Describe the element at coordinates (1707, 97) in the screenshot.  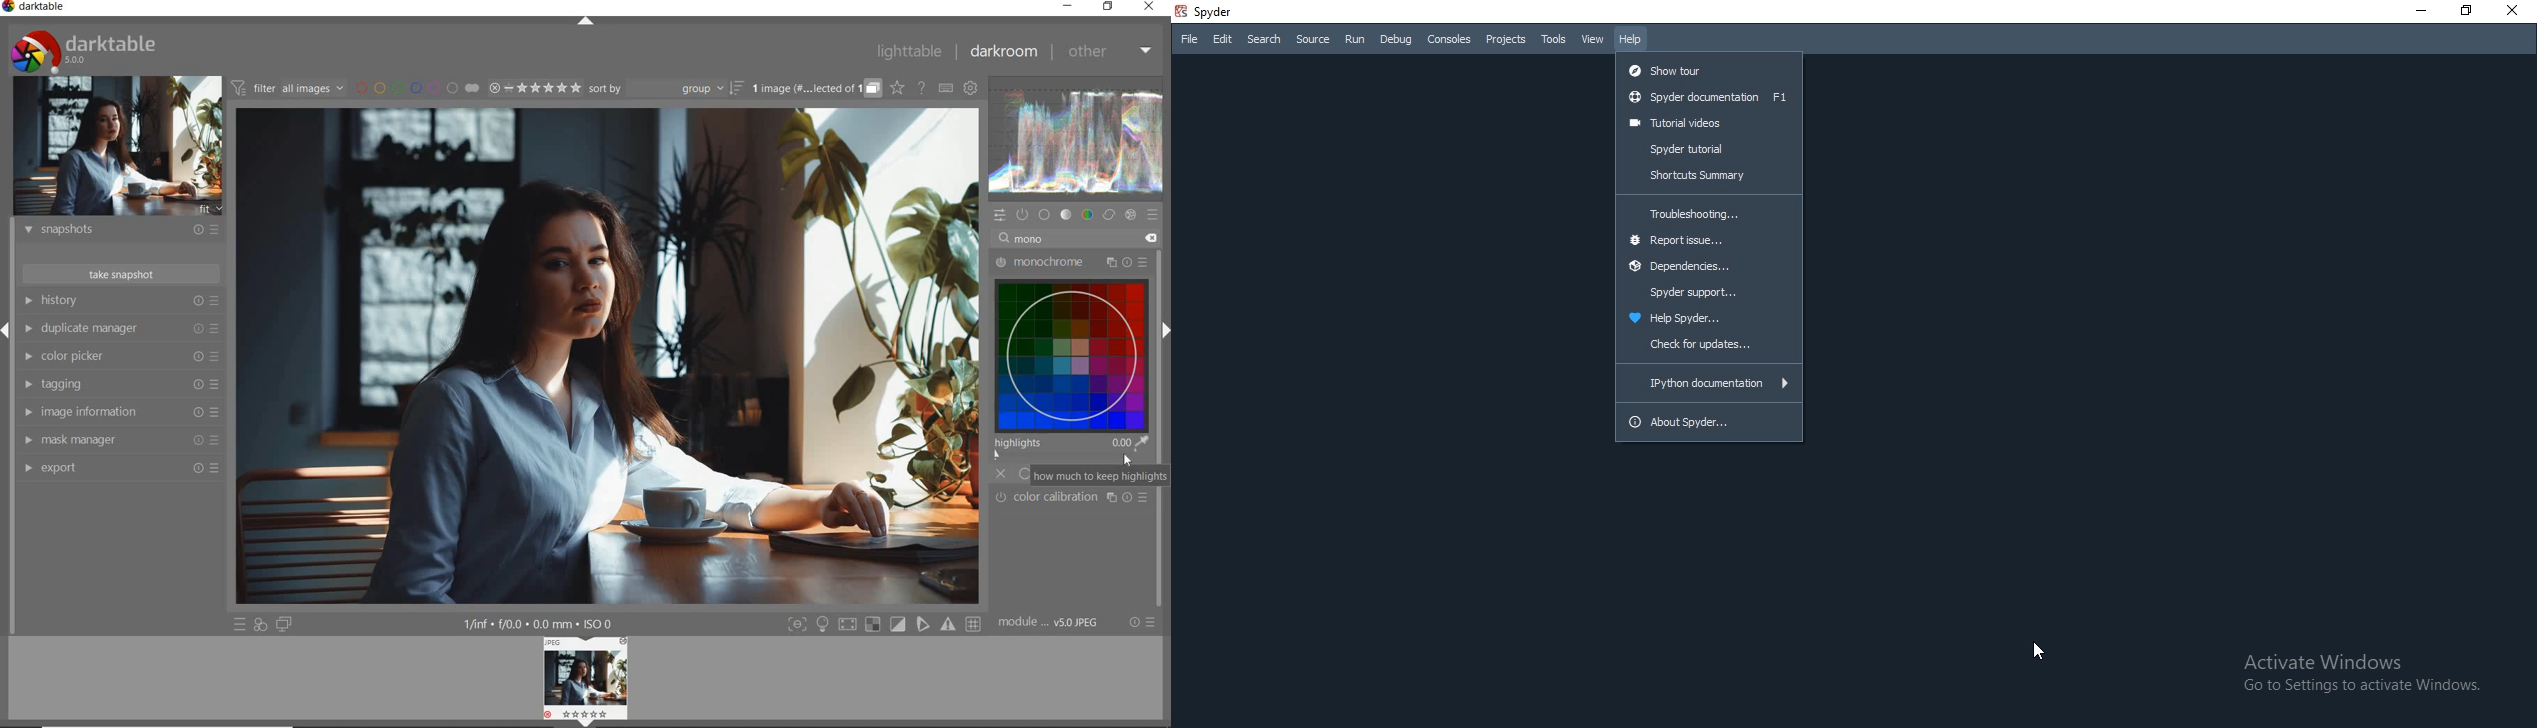
I see `spyder documentation` at that location.